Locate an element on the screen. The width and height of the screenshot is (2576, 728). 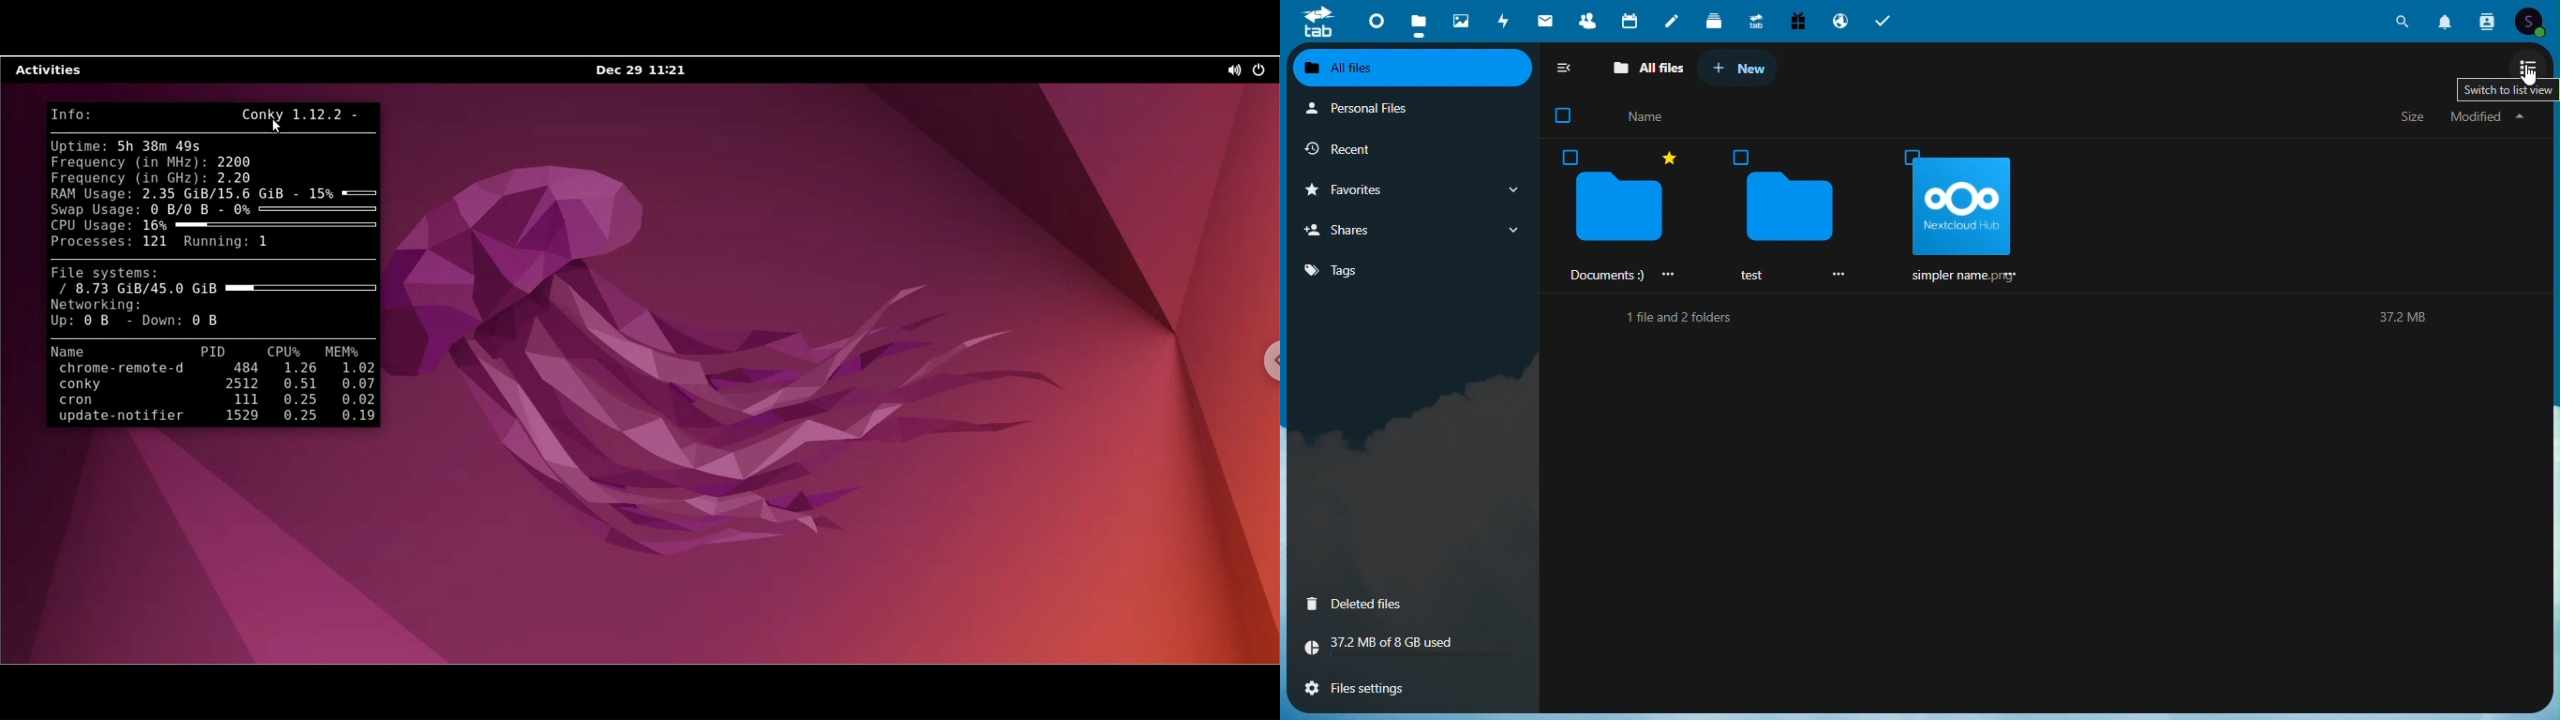
Share is located at coordinates (1416, 229).